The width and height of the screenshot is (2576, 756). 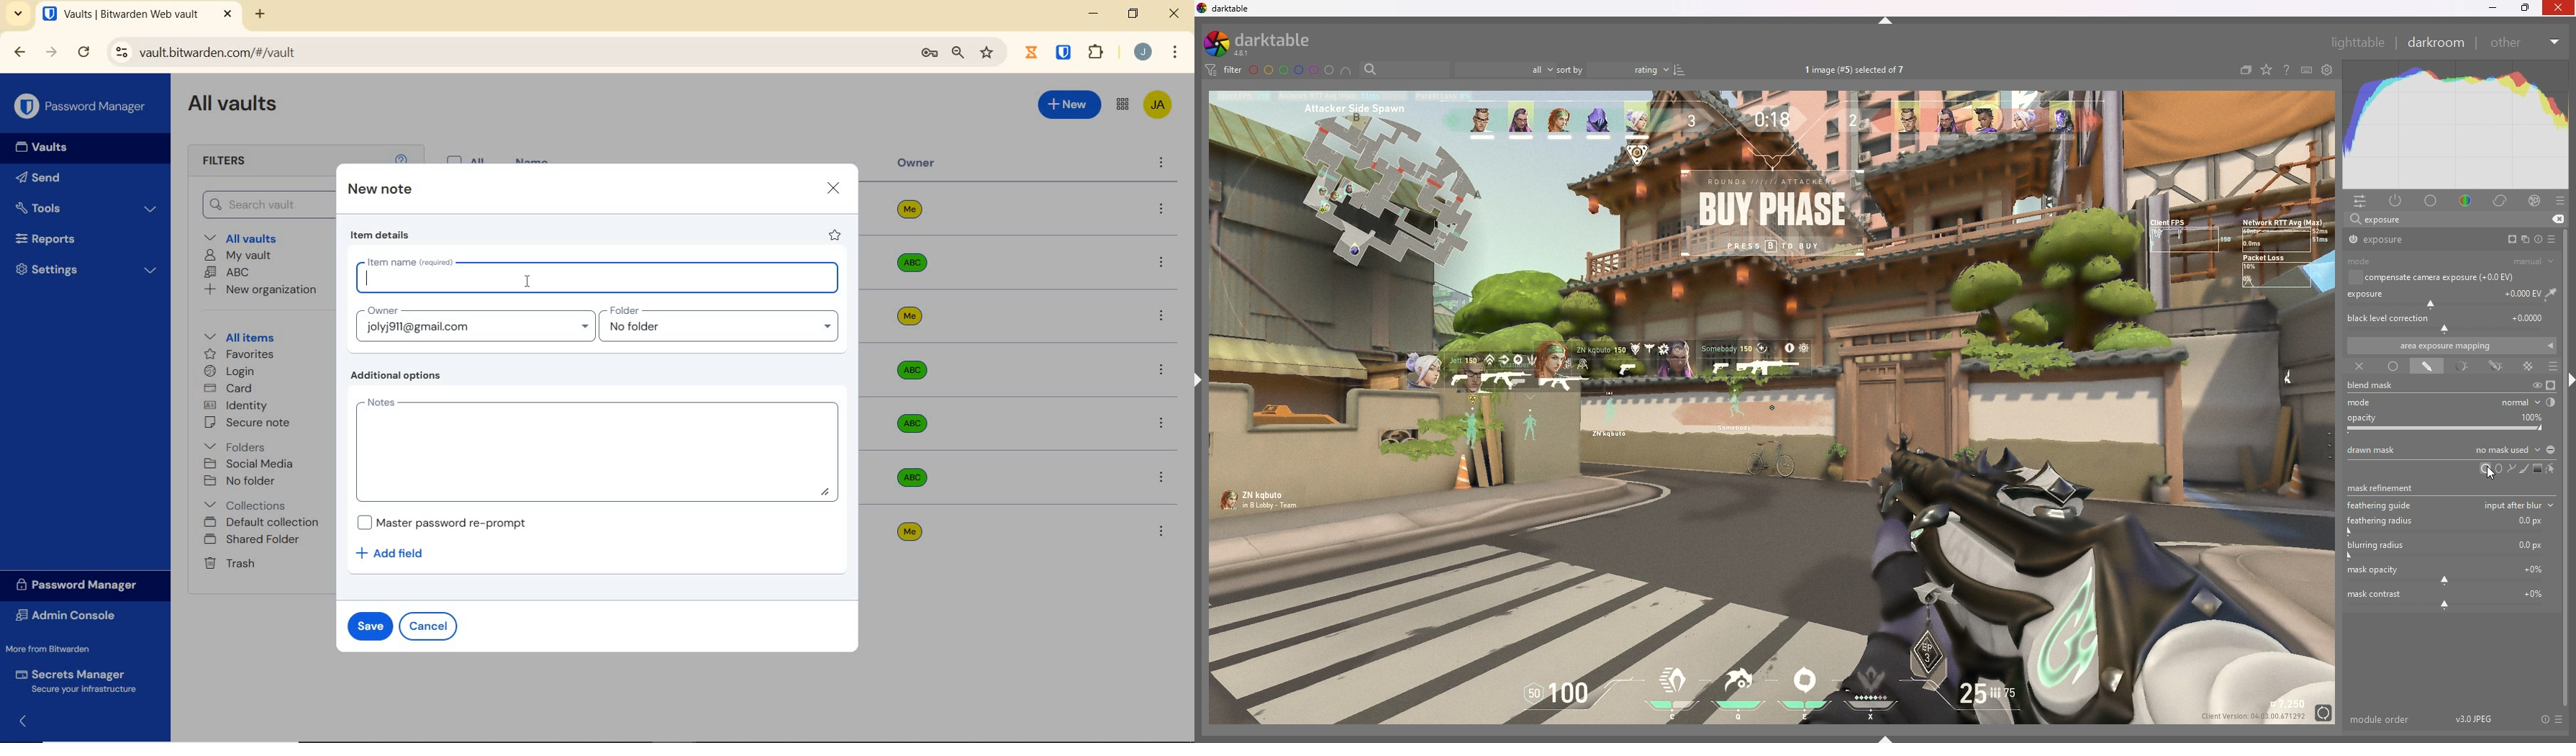 What do you see at coordinates (2381, 719) in the screenshot?
I see `module order` at bounding box center [2381, 719].